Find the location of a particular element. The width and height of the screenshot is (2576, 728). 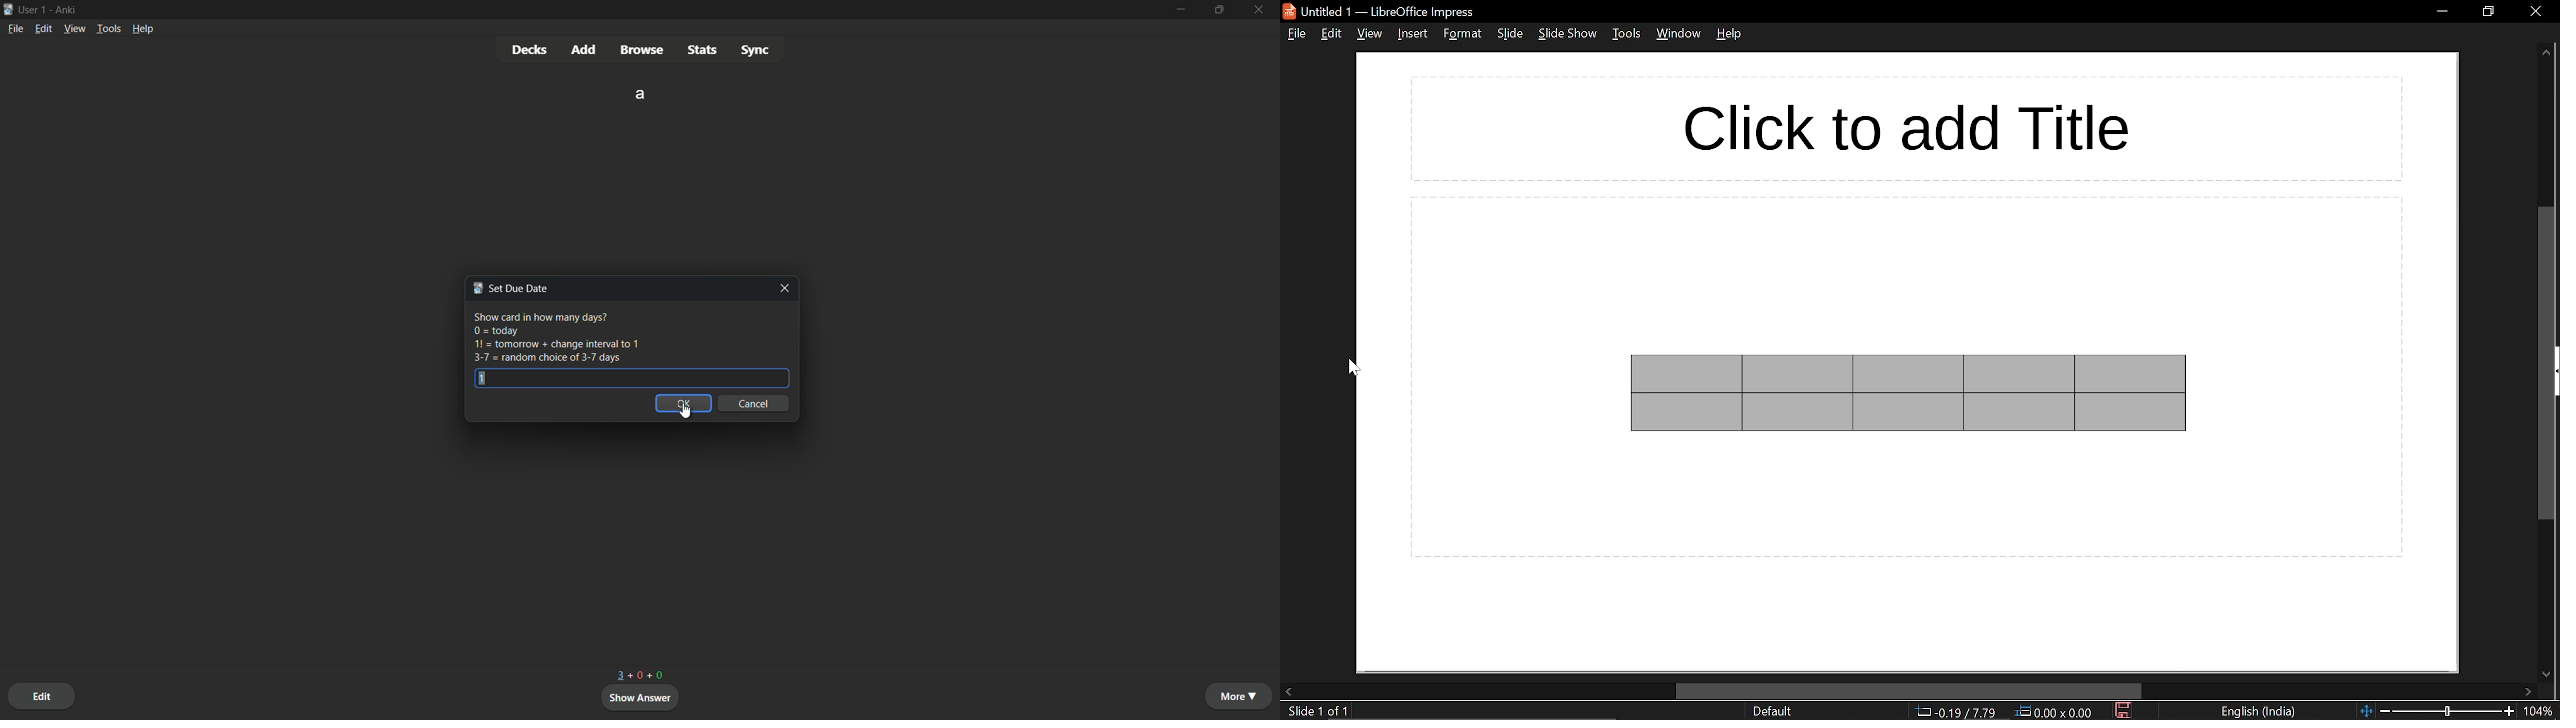

zoom in is located at coordinates (2510, 711).